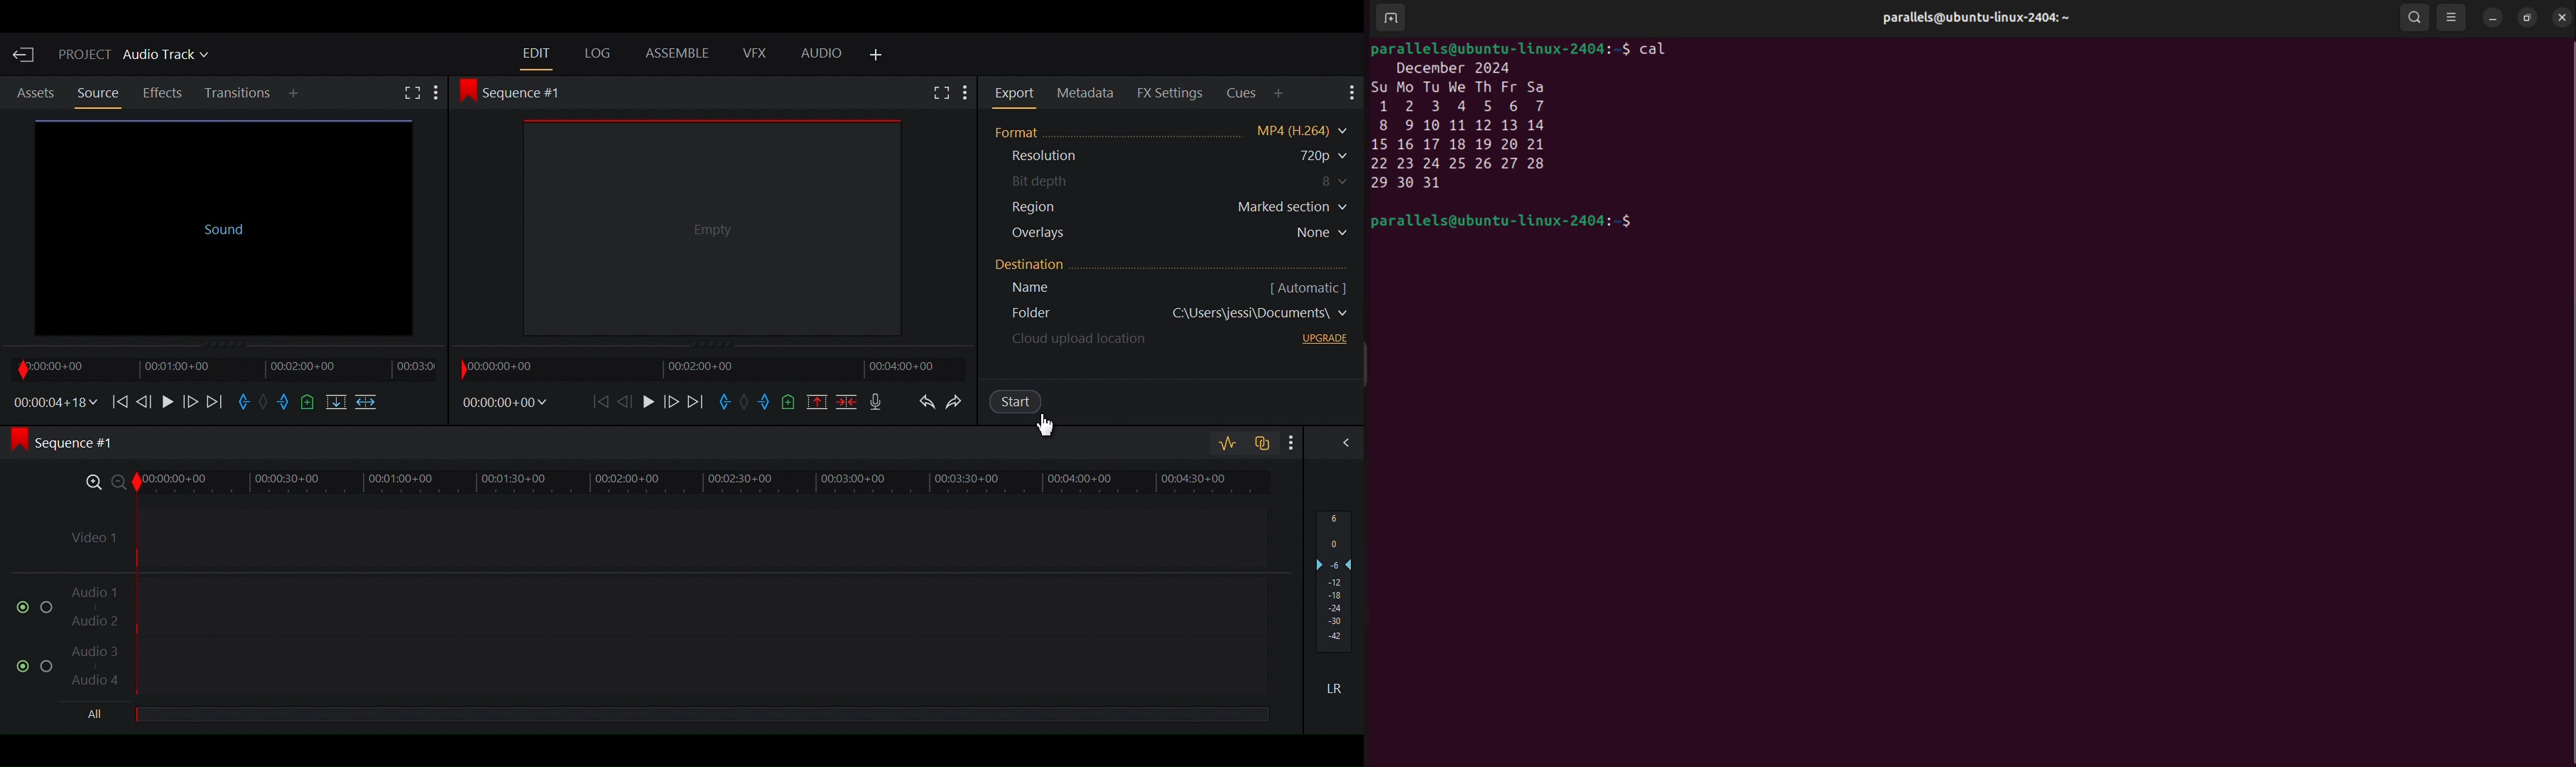 Image resolution: width=2576 pixels, height=784 pixels. I want to click on Add Panel, so click(296, 94).